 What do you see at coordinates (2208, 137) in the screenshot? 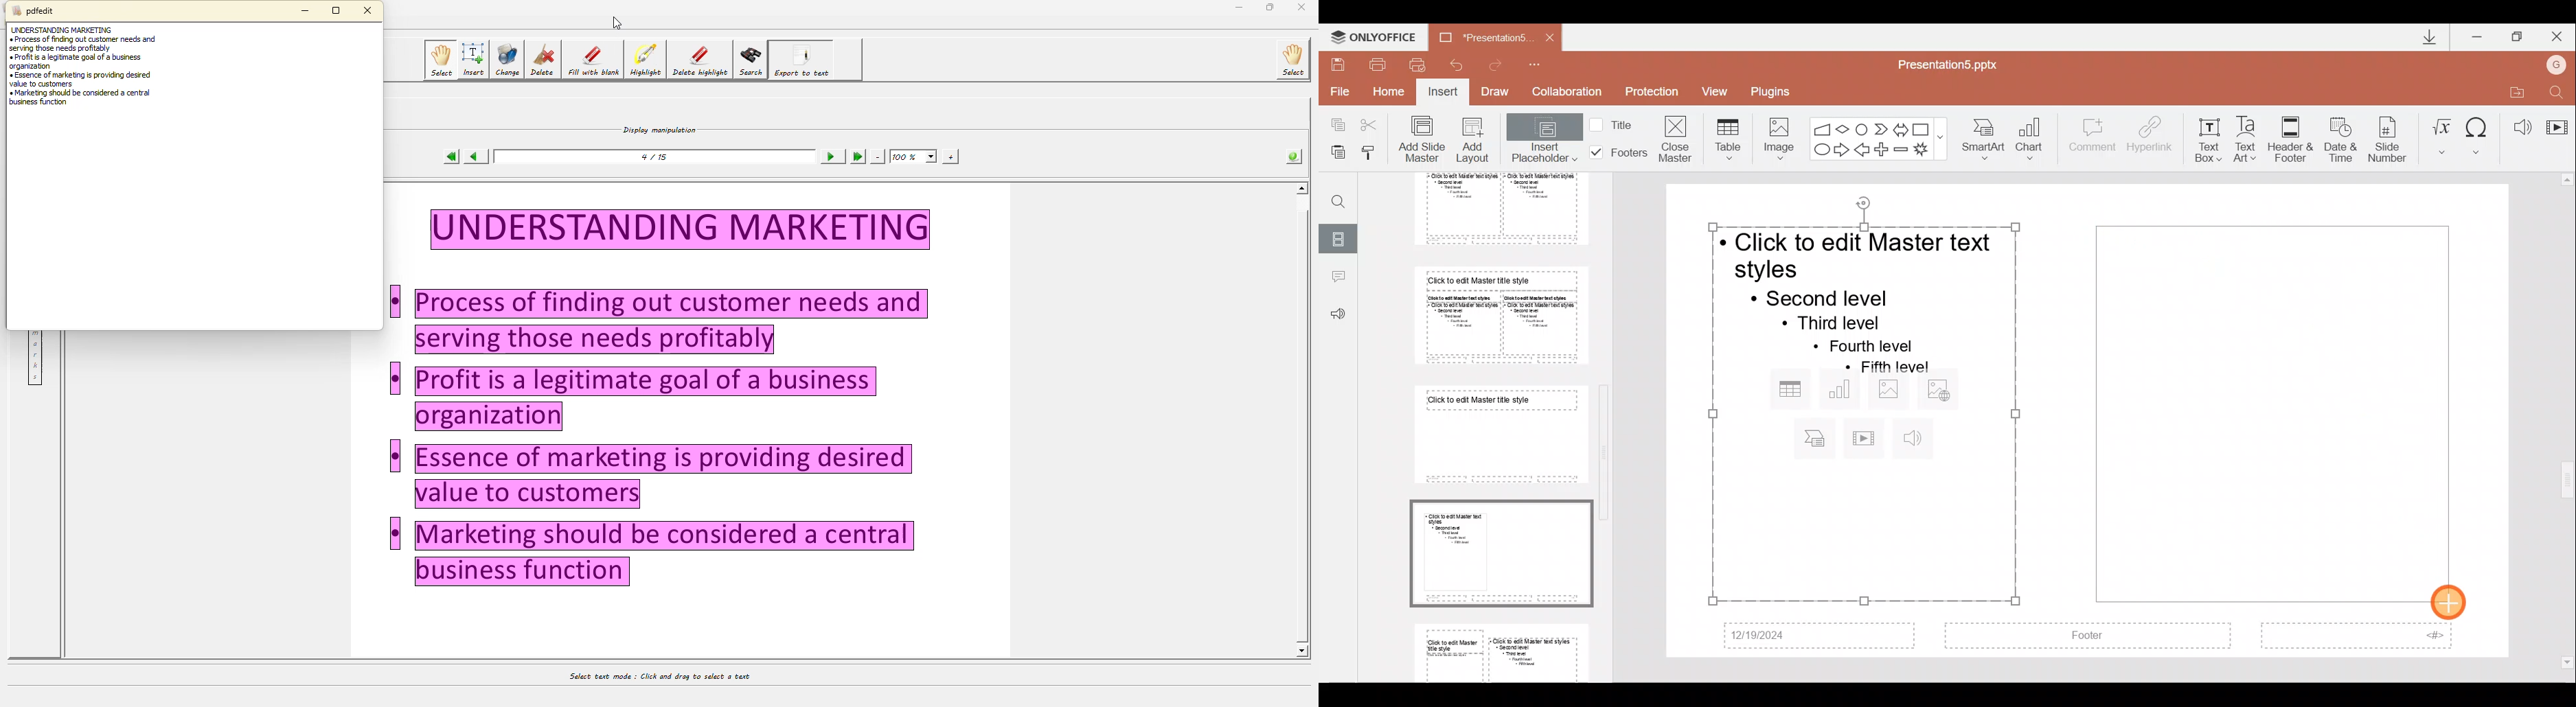
I see `Text box` at bounding box center [2208, 137].